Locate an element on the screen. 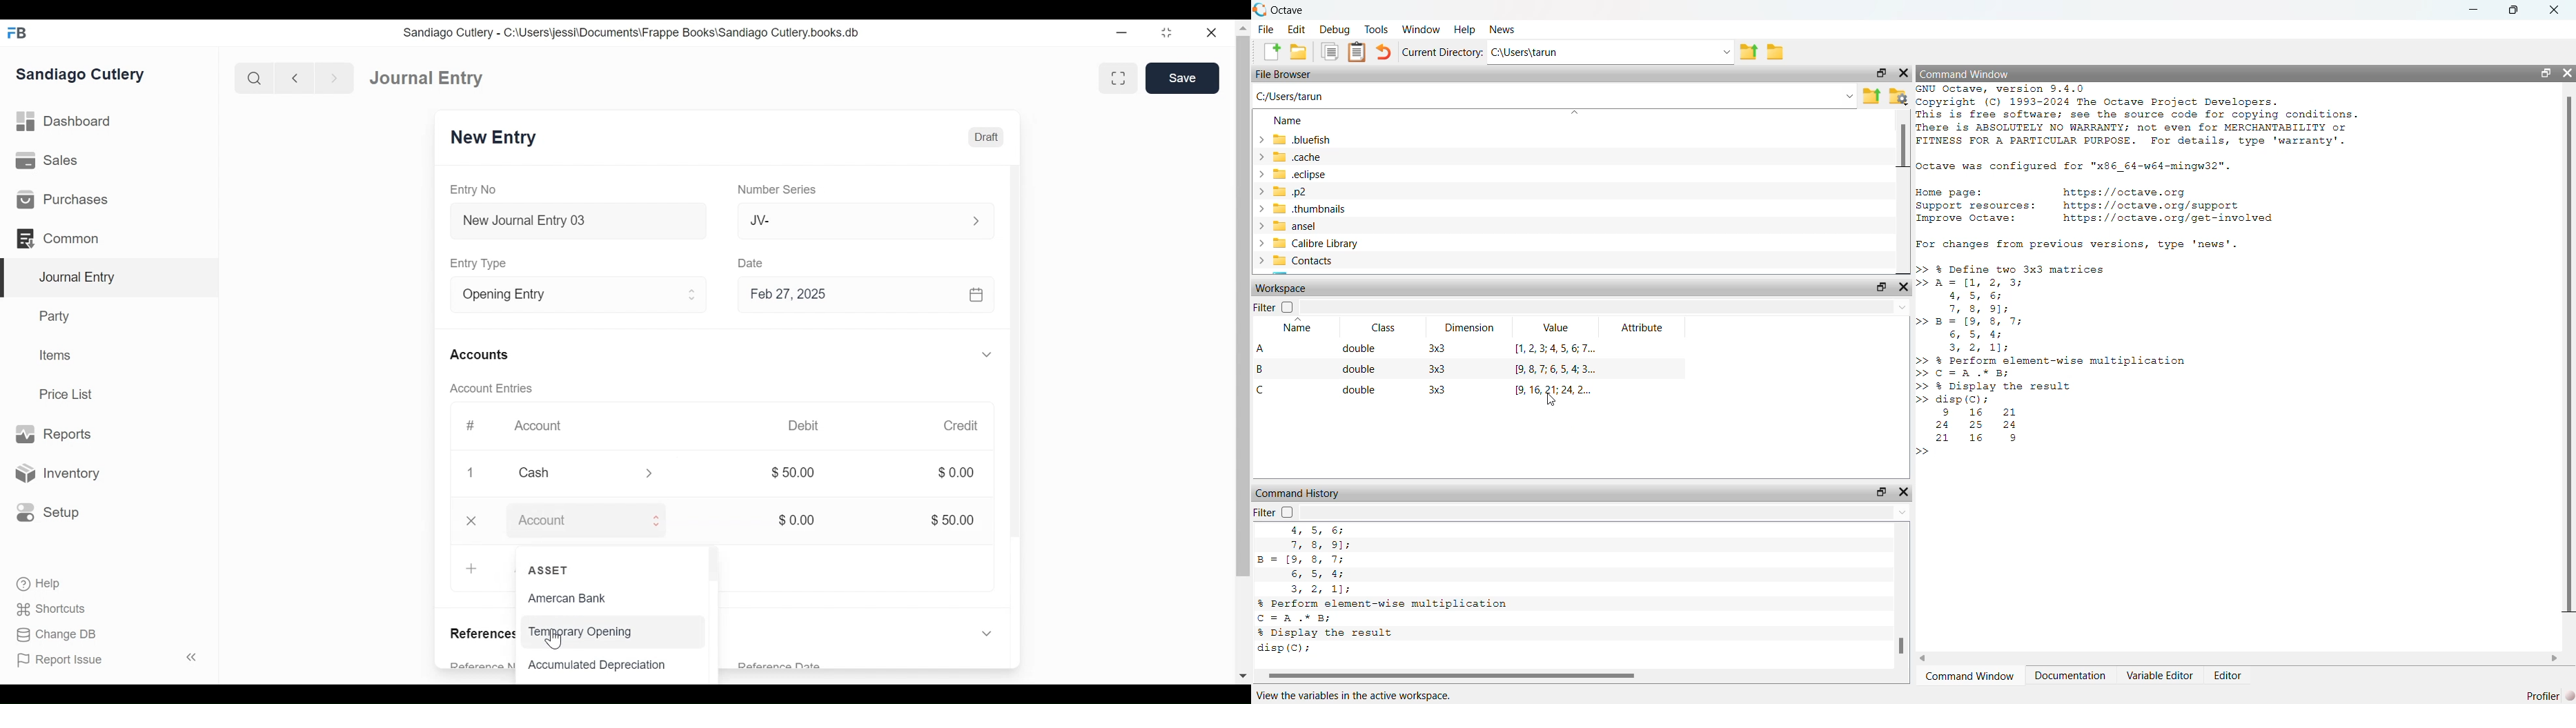 The width and height of the screenshot is (2576, 728). New Entry is located at coordinates (498, 138).